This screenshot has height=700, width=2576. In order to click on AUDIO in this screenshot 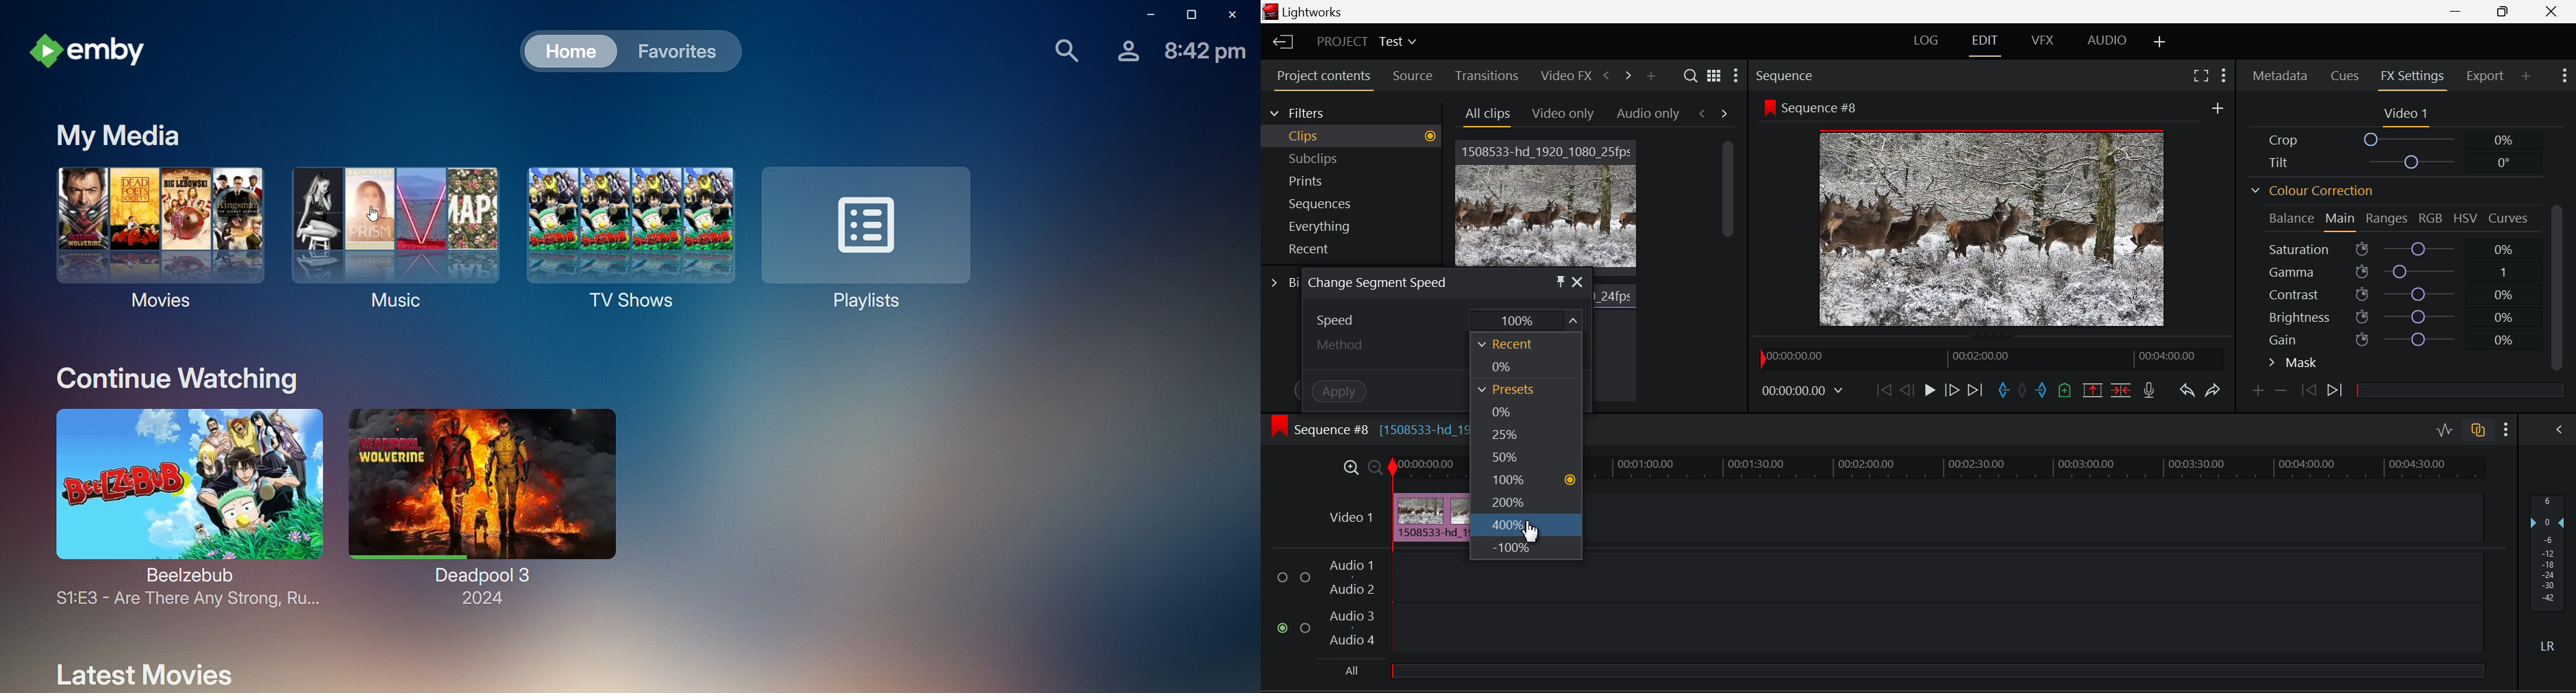, I will do `click(2106, 41)`.